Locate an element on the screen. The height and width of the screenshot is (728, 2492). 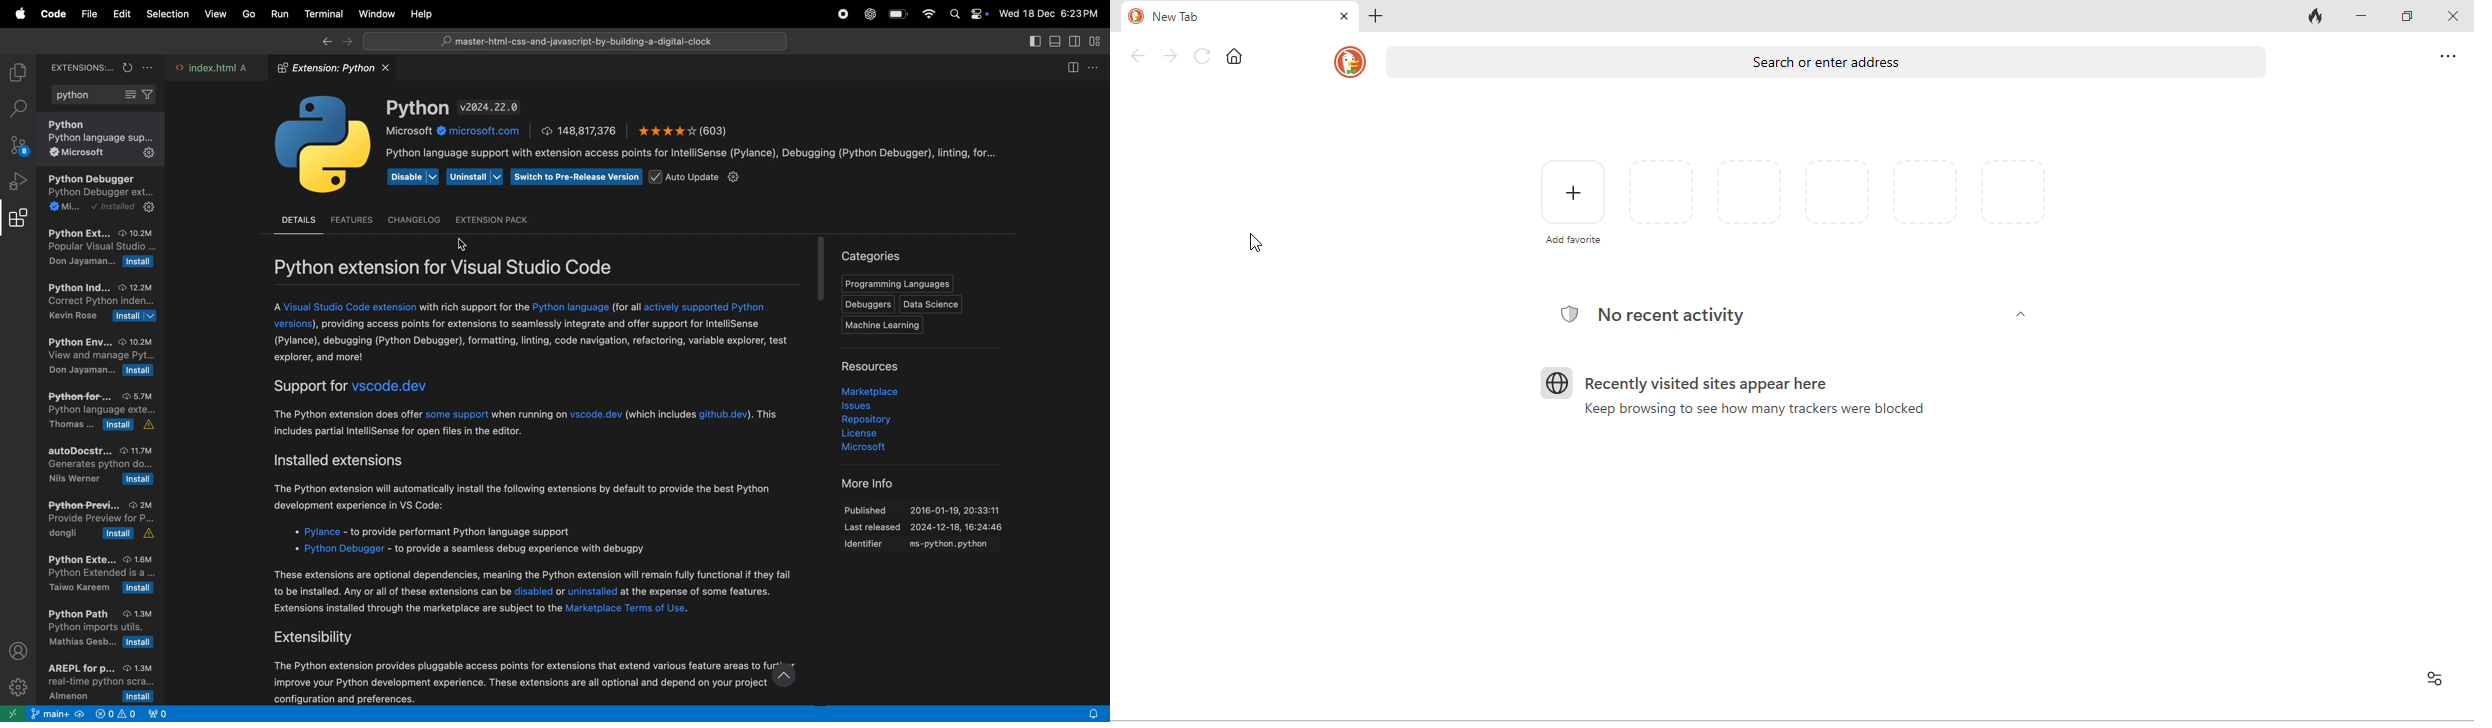
selection is located at coordinates (167, 16).